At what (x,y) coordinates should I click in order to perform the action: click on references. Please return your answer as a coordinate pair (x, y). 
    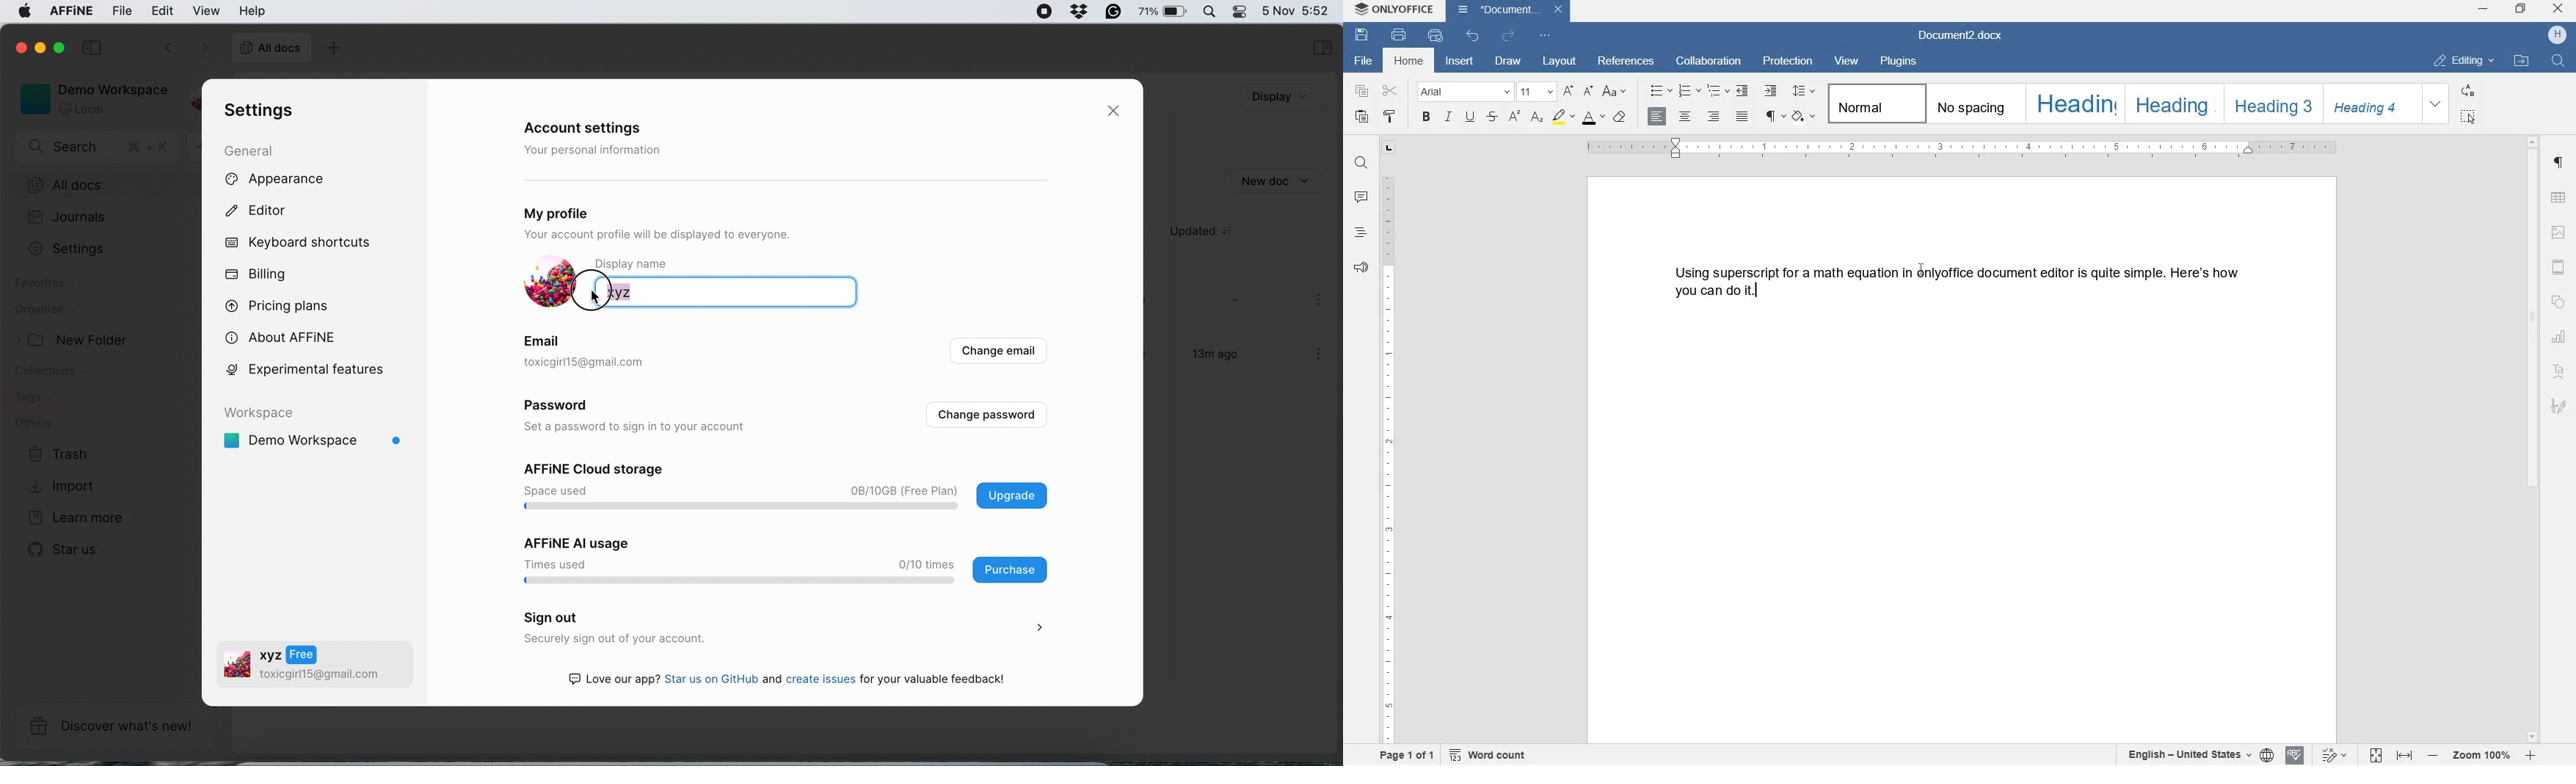
    Looking at the image, I should click on (1626, 62).